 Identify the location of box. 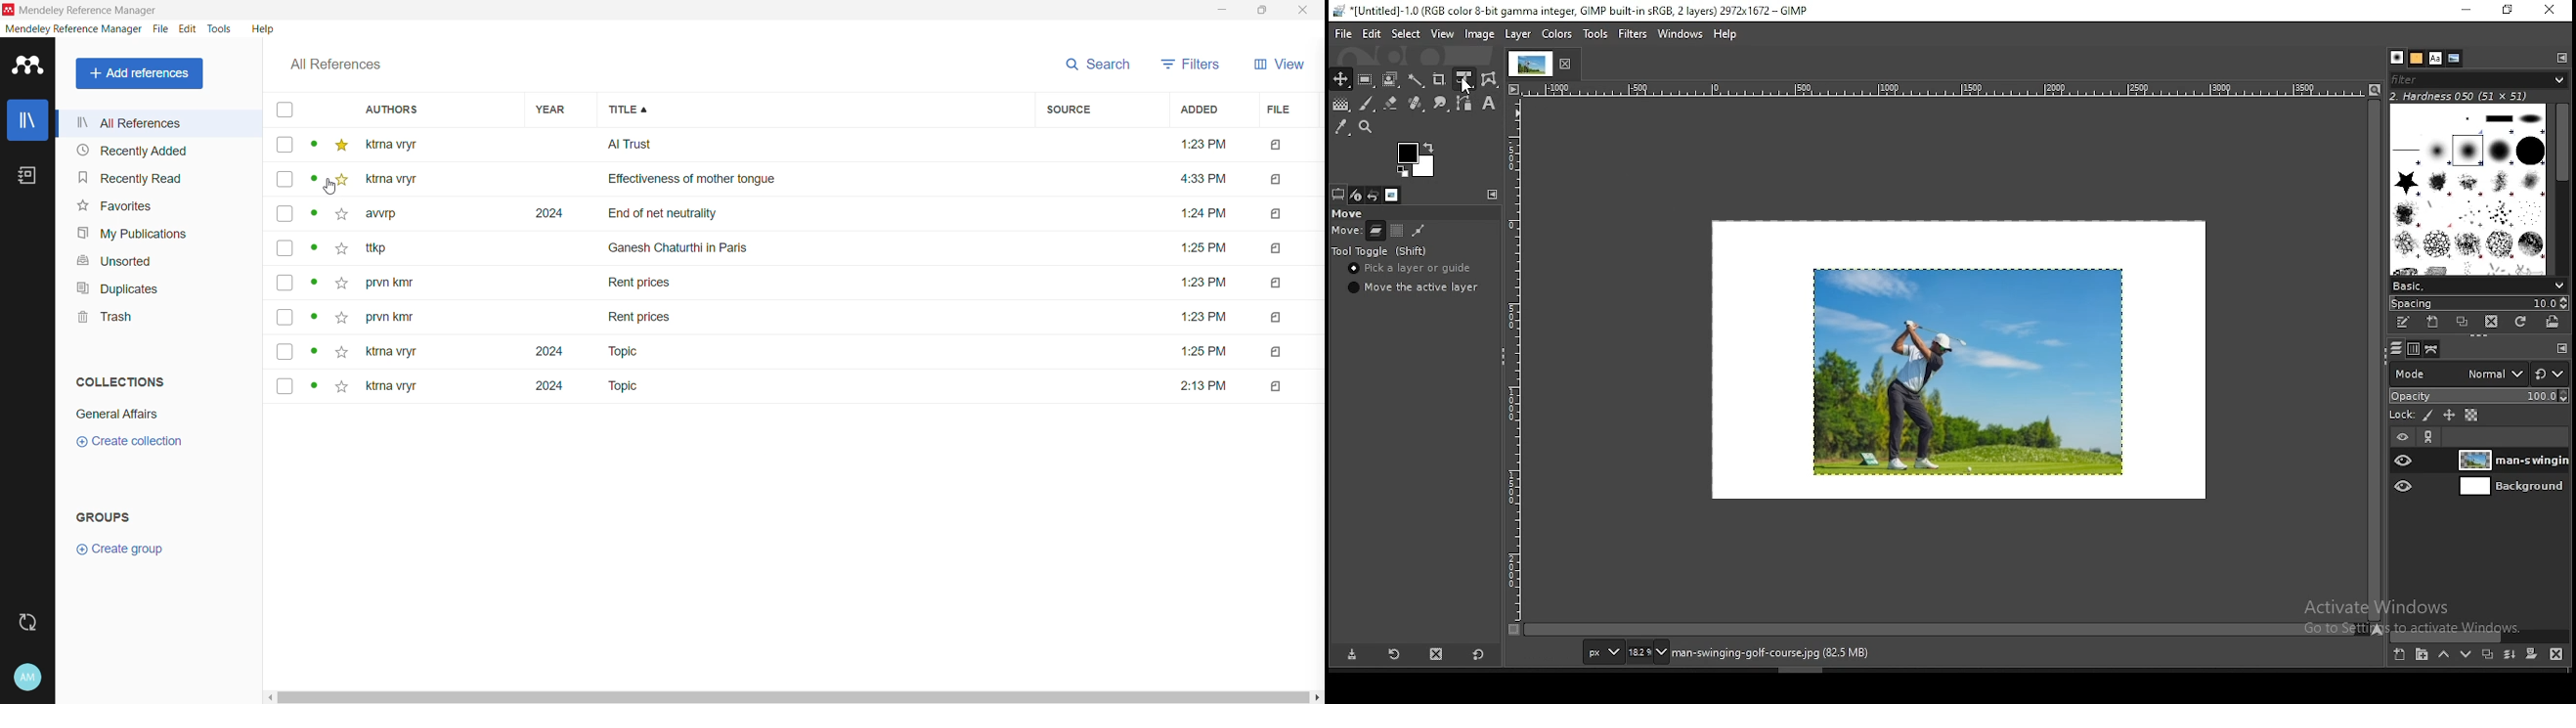
(284, 180).